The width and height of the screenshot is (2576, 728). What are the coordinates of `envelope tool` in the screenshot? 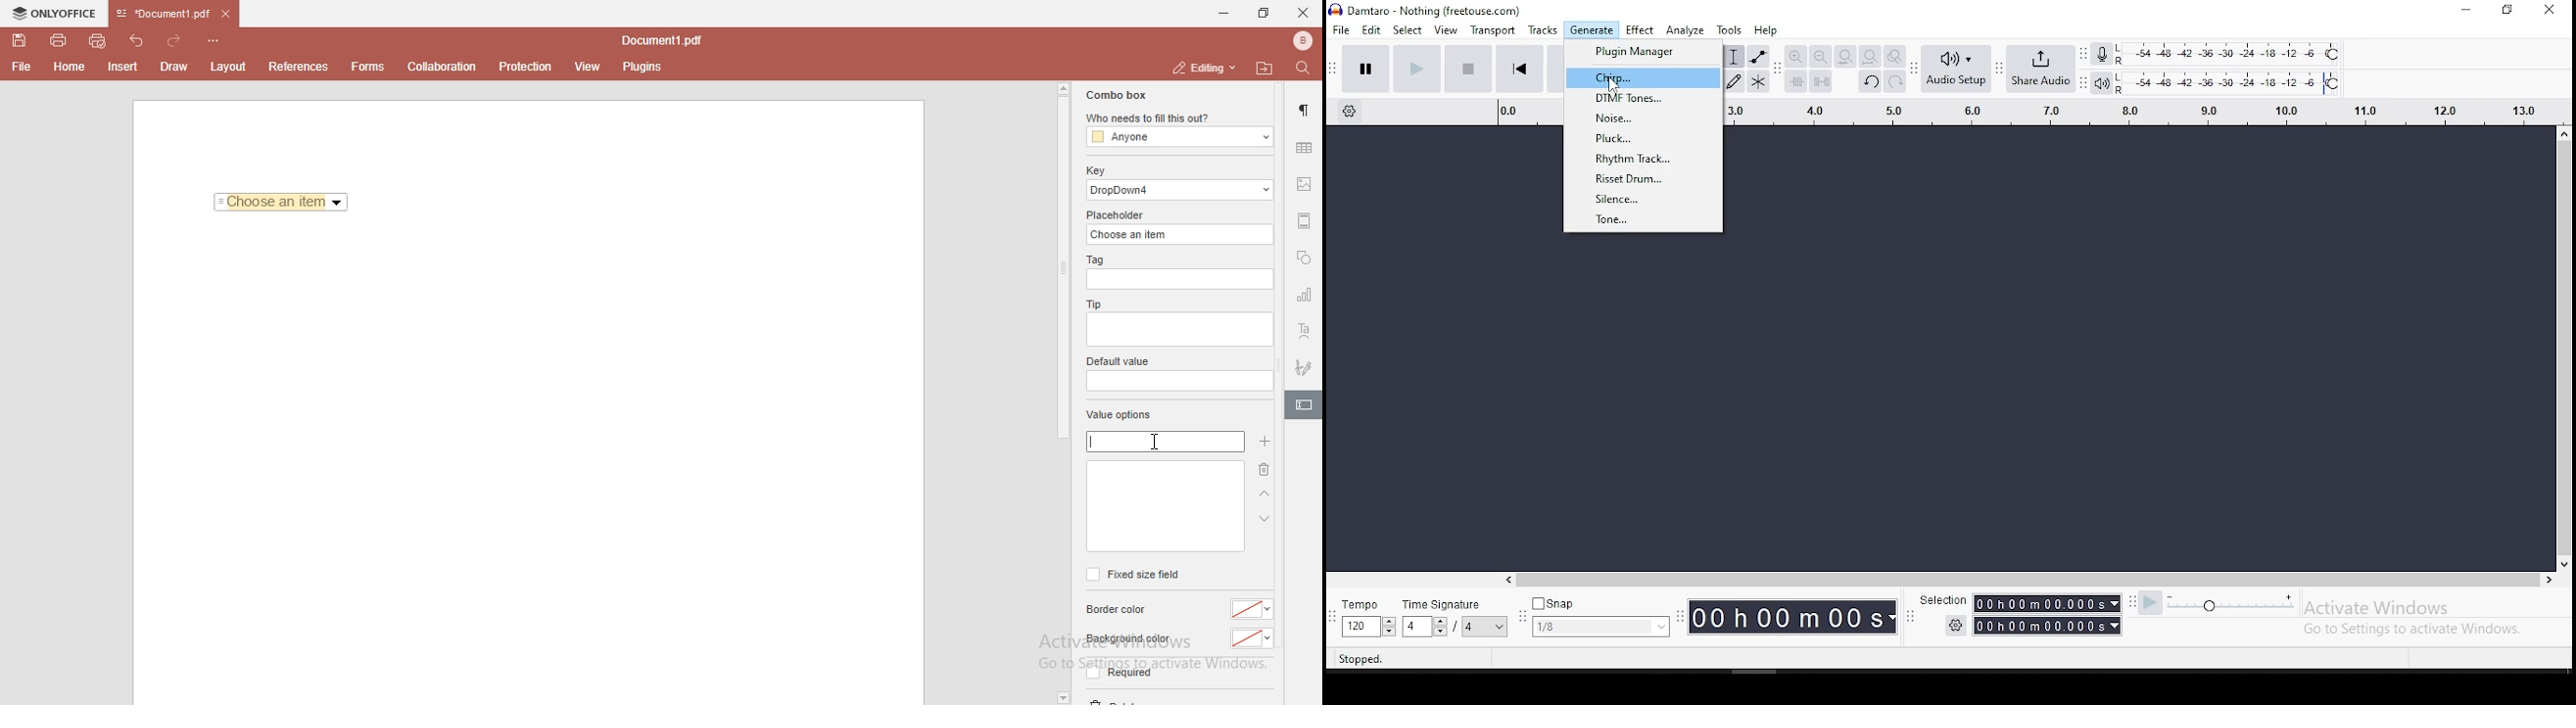 It's located at (1759, 57).